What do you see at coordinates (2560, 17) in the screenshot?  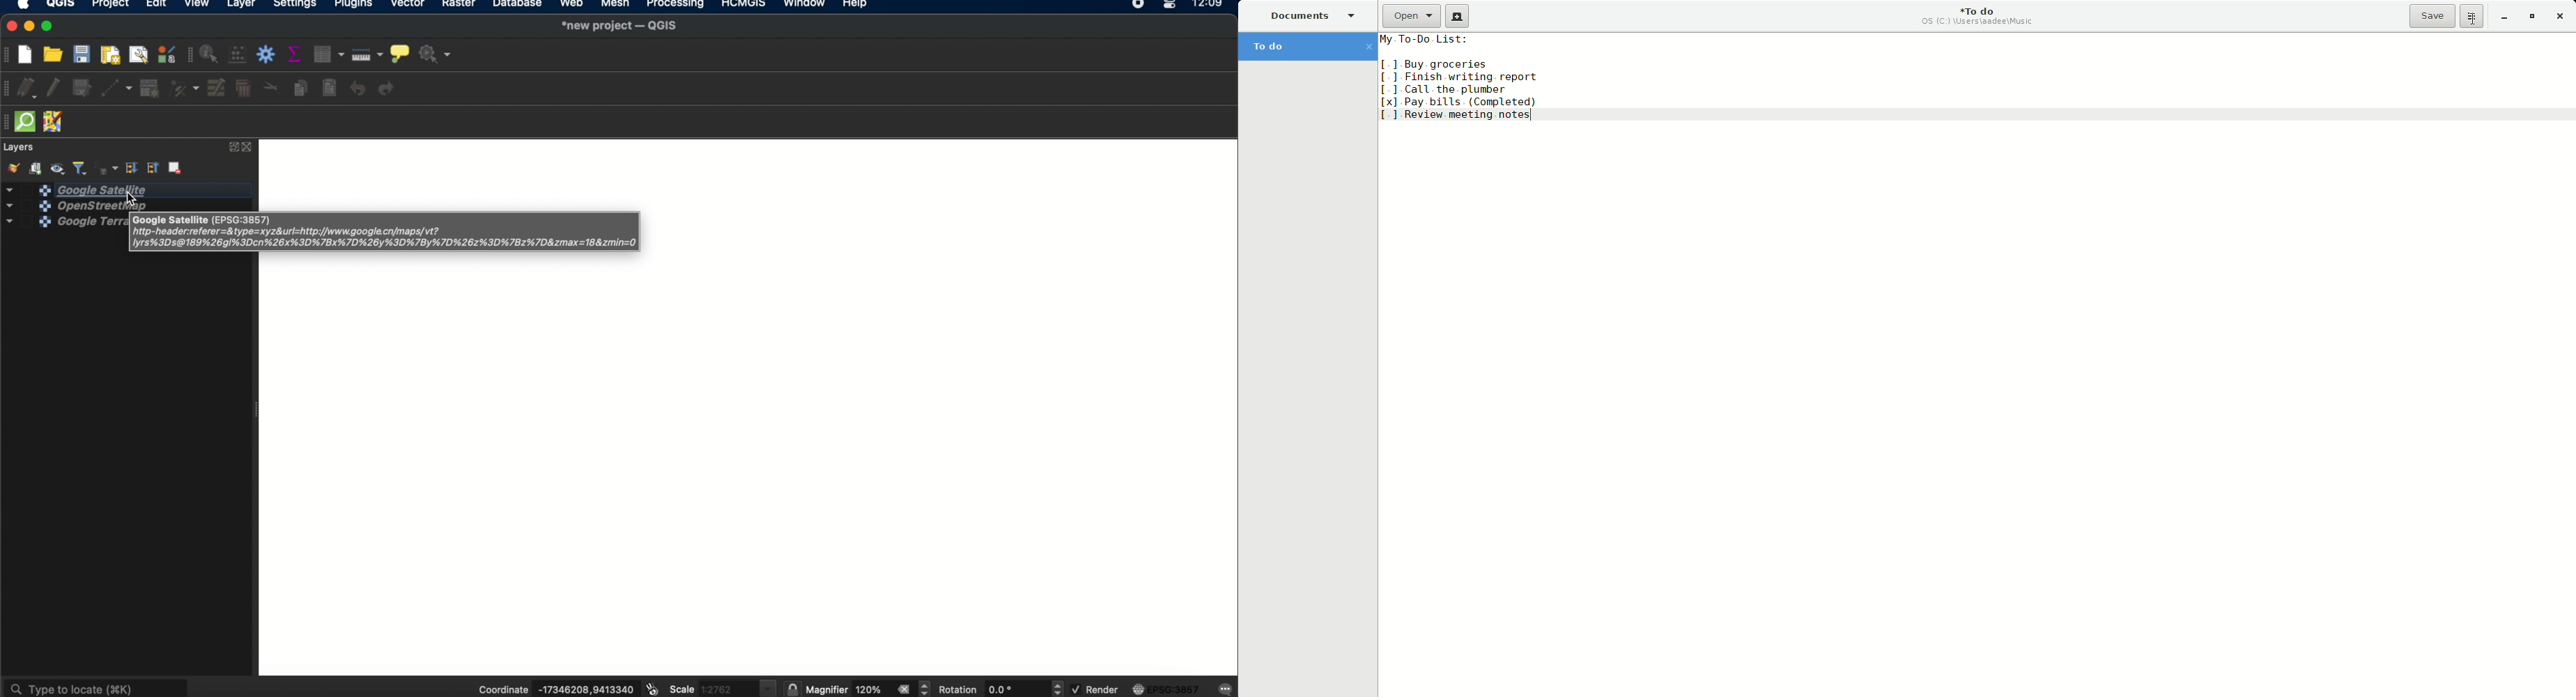 I see `Close` at bounding box center [2560, 17].